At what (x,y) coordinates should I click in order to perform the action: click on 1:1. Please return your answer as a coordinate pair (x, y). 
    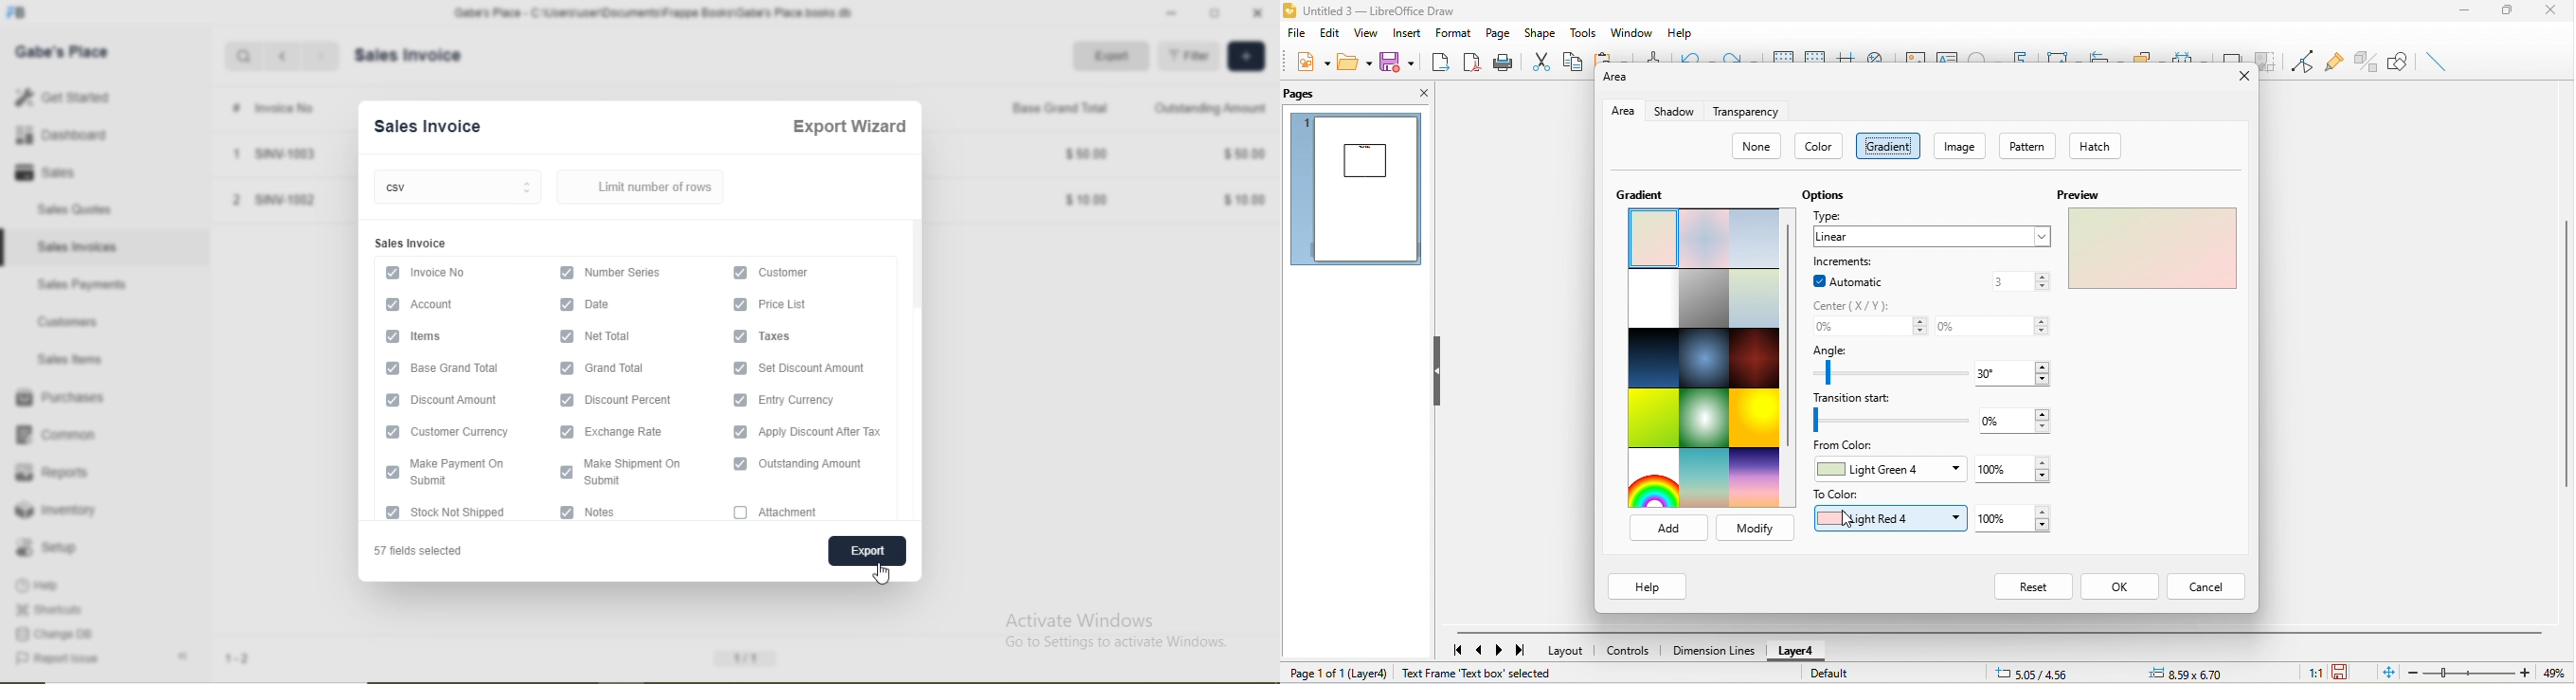
    Looking at the image, I should click on (2307, 672).